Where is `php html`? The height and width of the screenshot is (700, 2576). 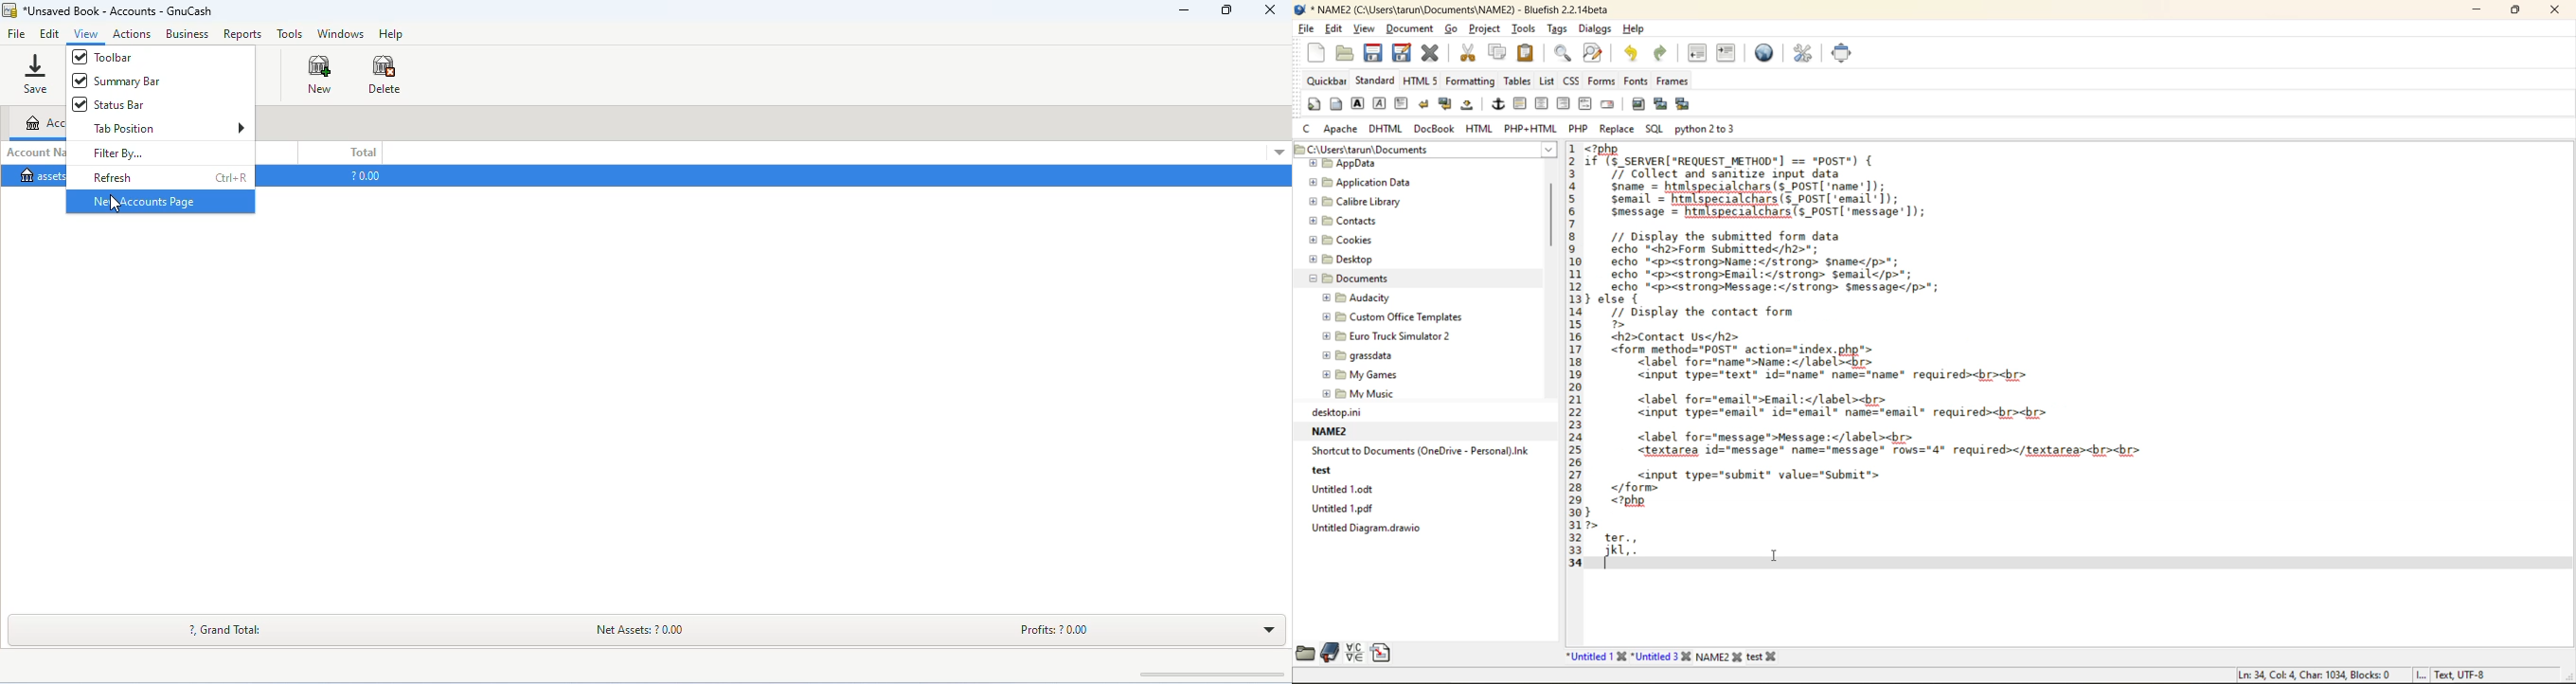
php html is located at coordinates (1532, 129).